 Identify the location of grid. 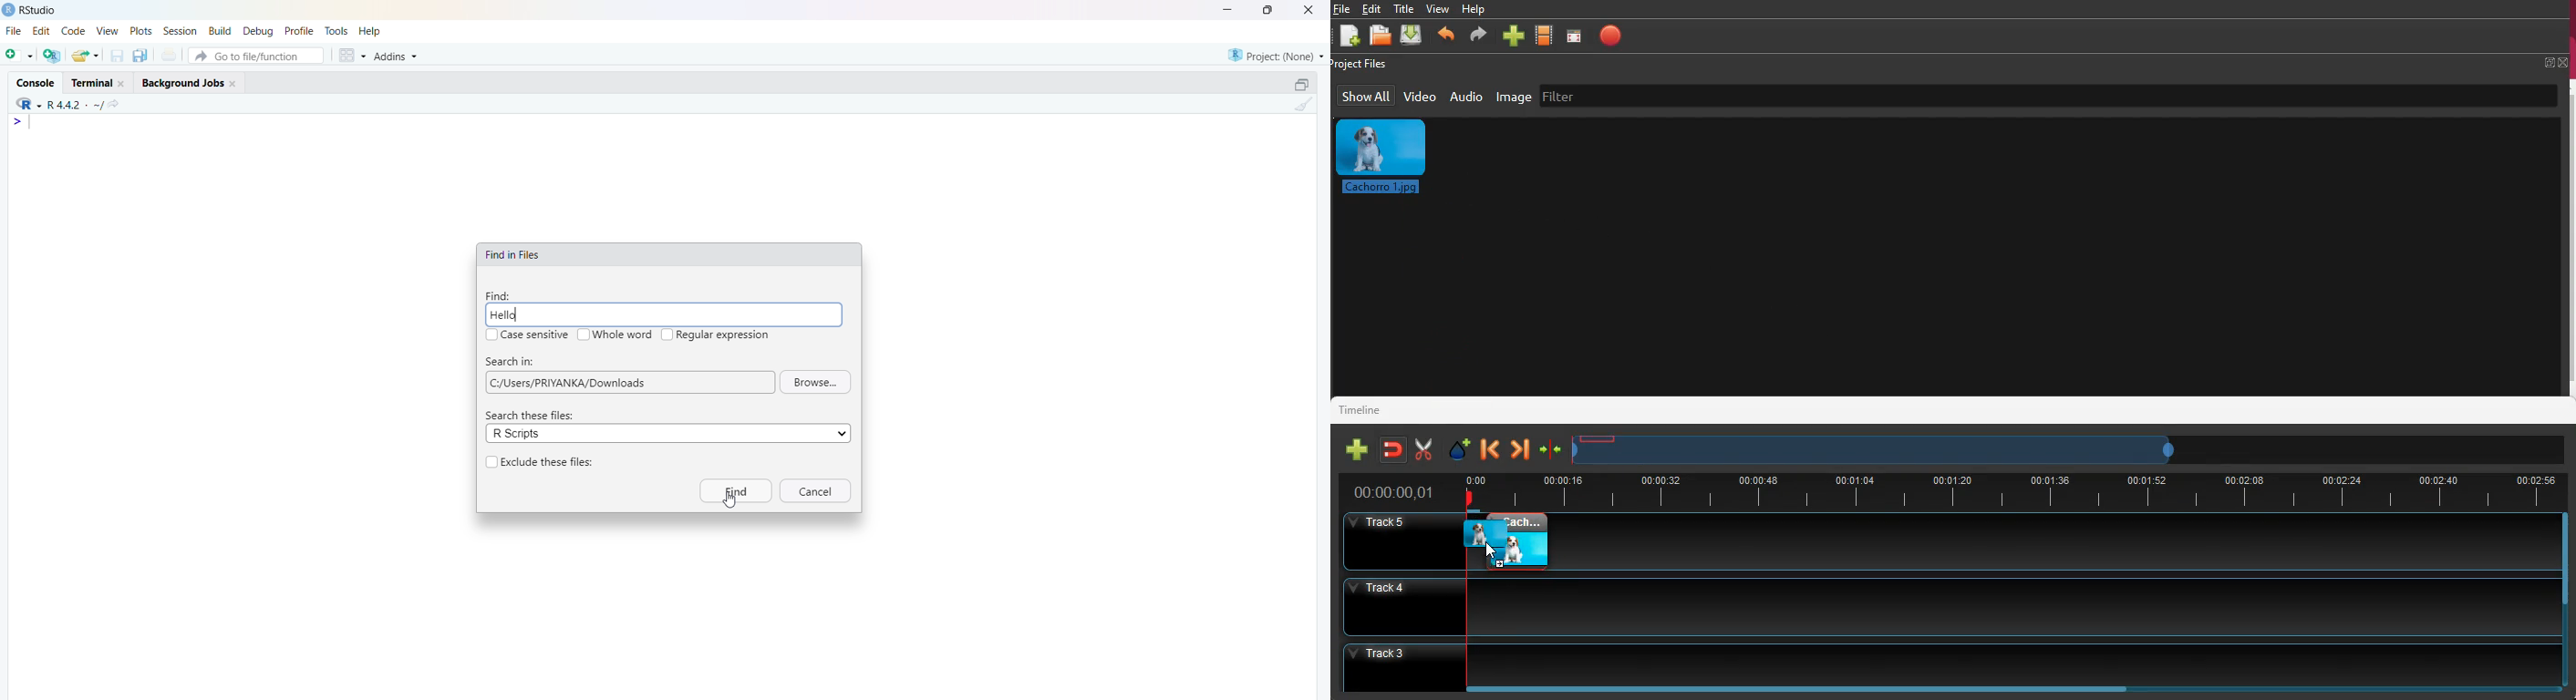
(353, 55).